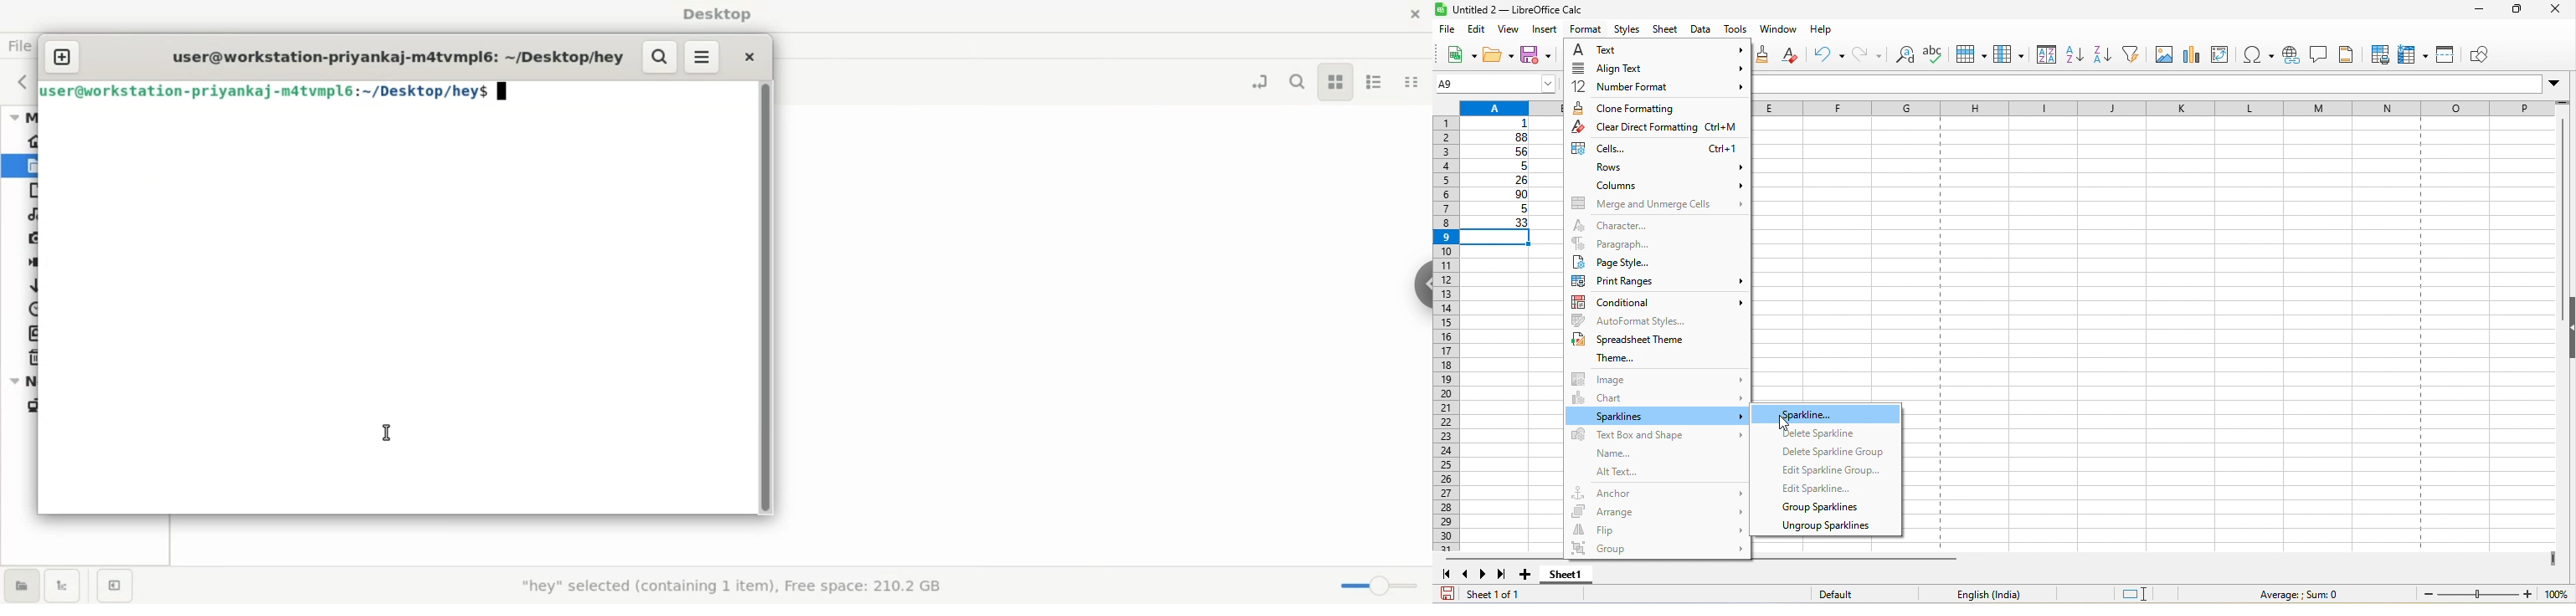  Describe the element at coordinates (2378, 54) in the screenshot. I see `defined print area` at that location.